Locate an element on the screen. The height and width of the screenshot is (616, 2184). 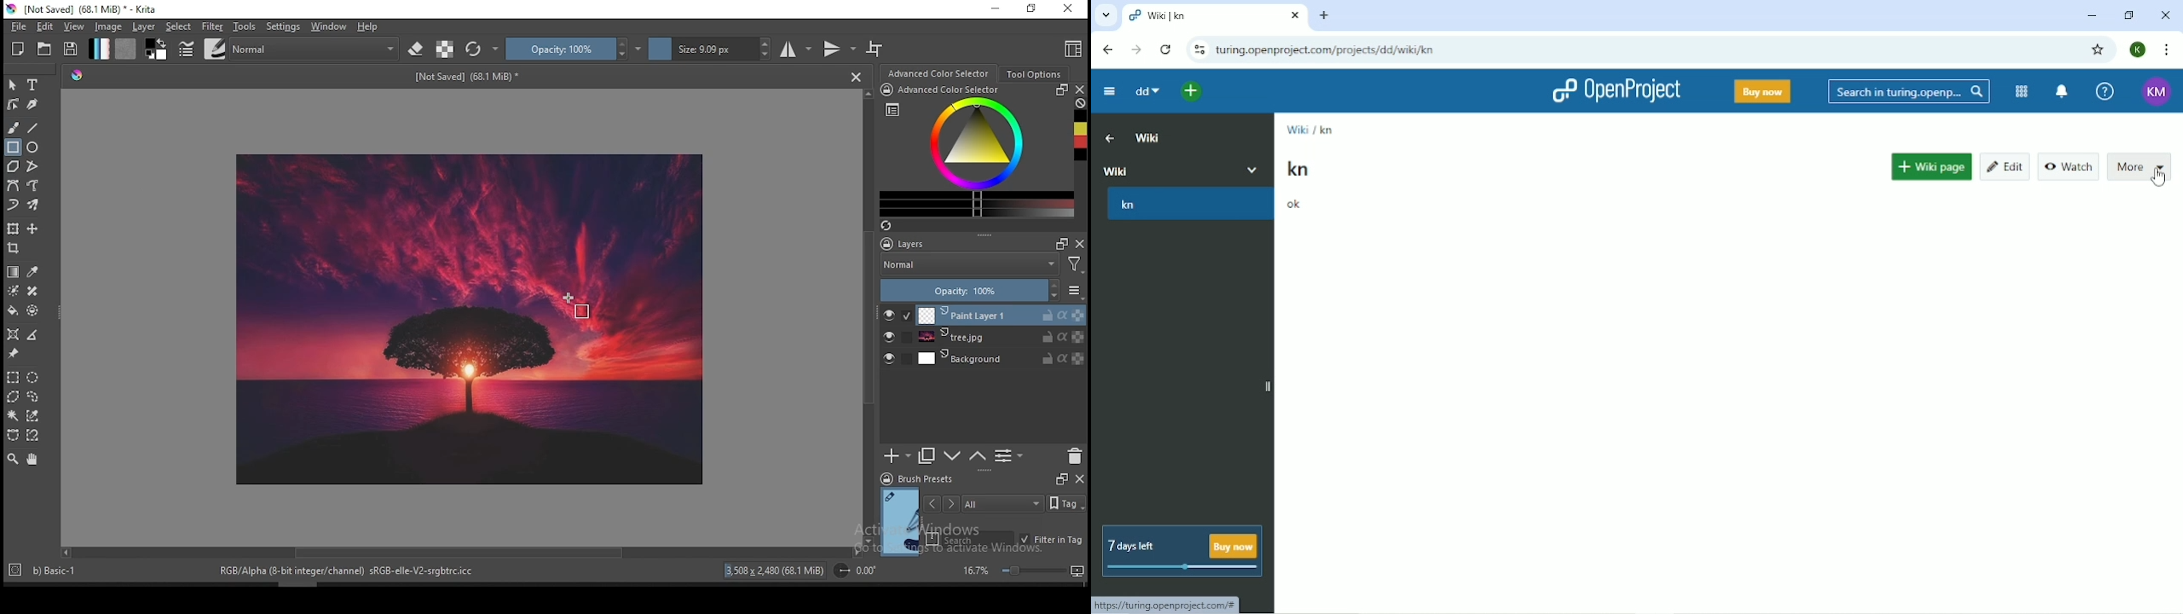
wrap around mode is located at coordinates (876, 49).